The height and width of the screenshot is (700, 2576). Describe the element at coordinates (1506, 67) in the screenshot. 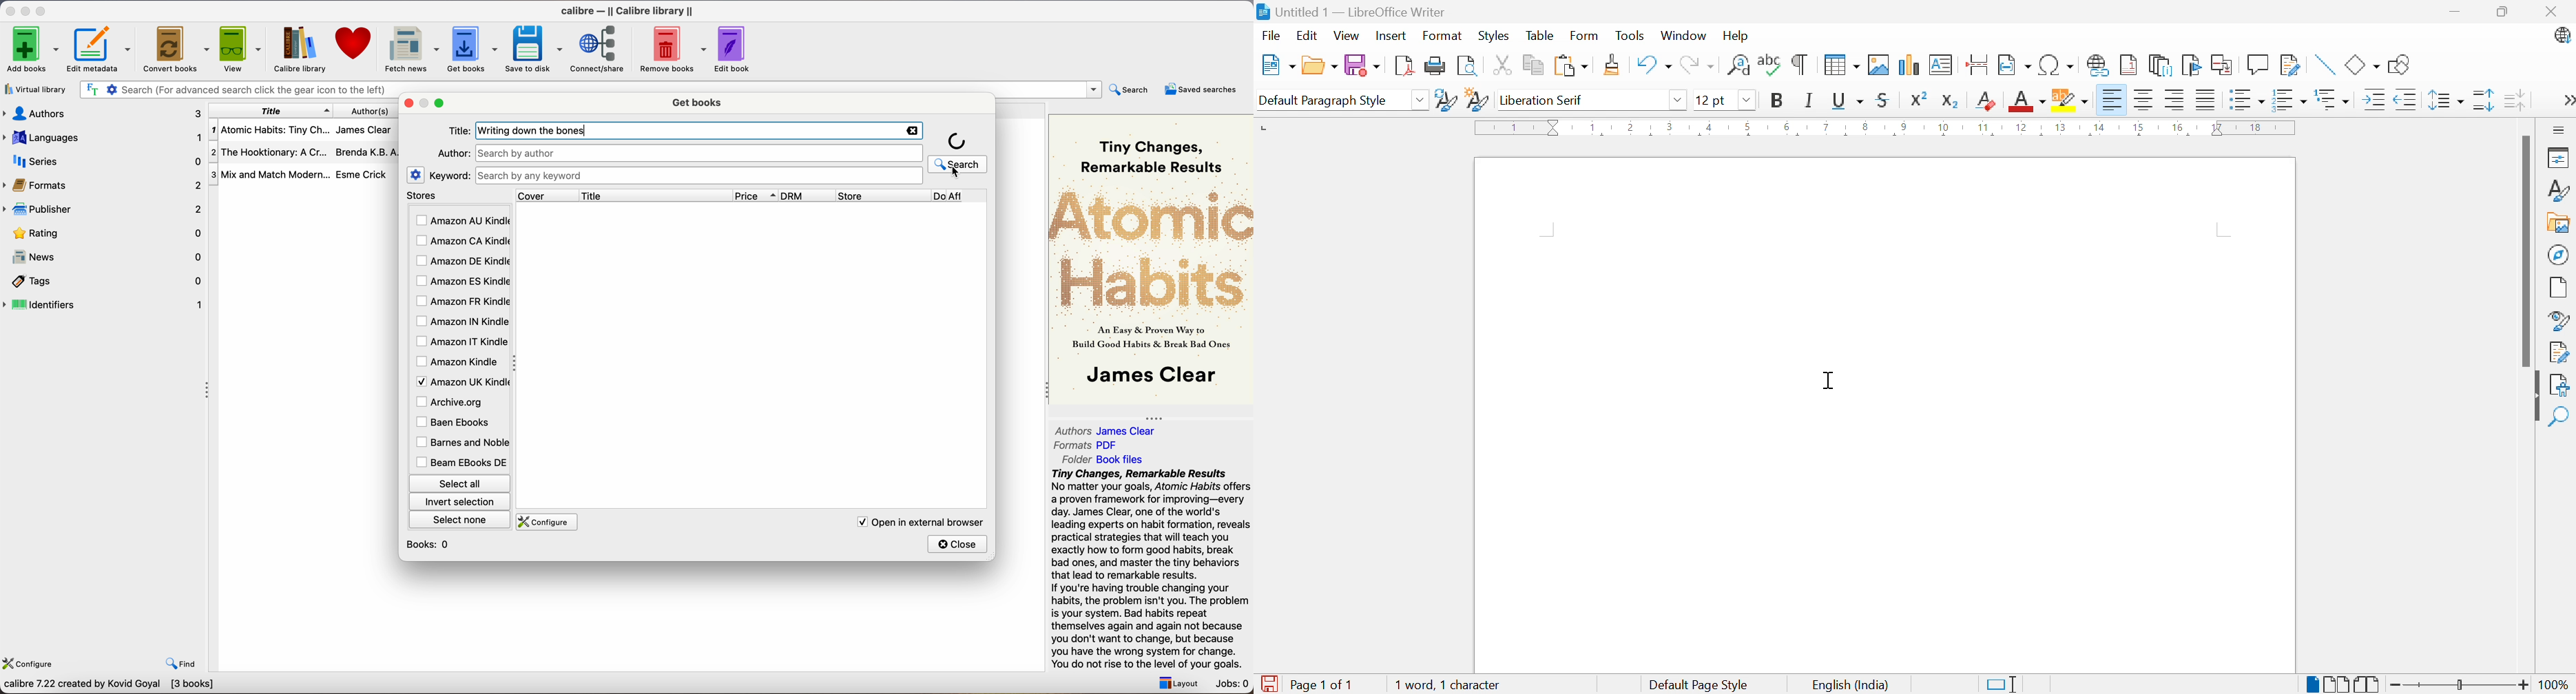

I see `Cut` at that location.